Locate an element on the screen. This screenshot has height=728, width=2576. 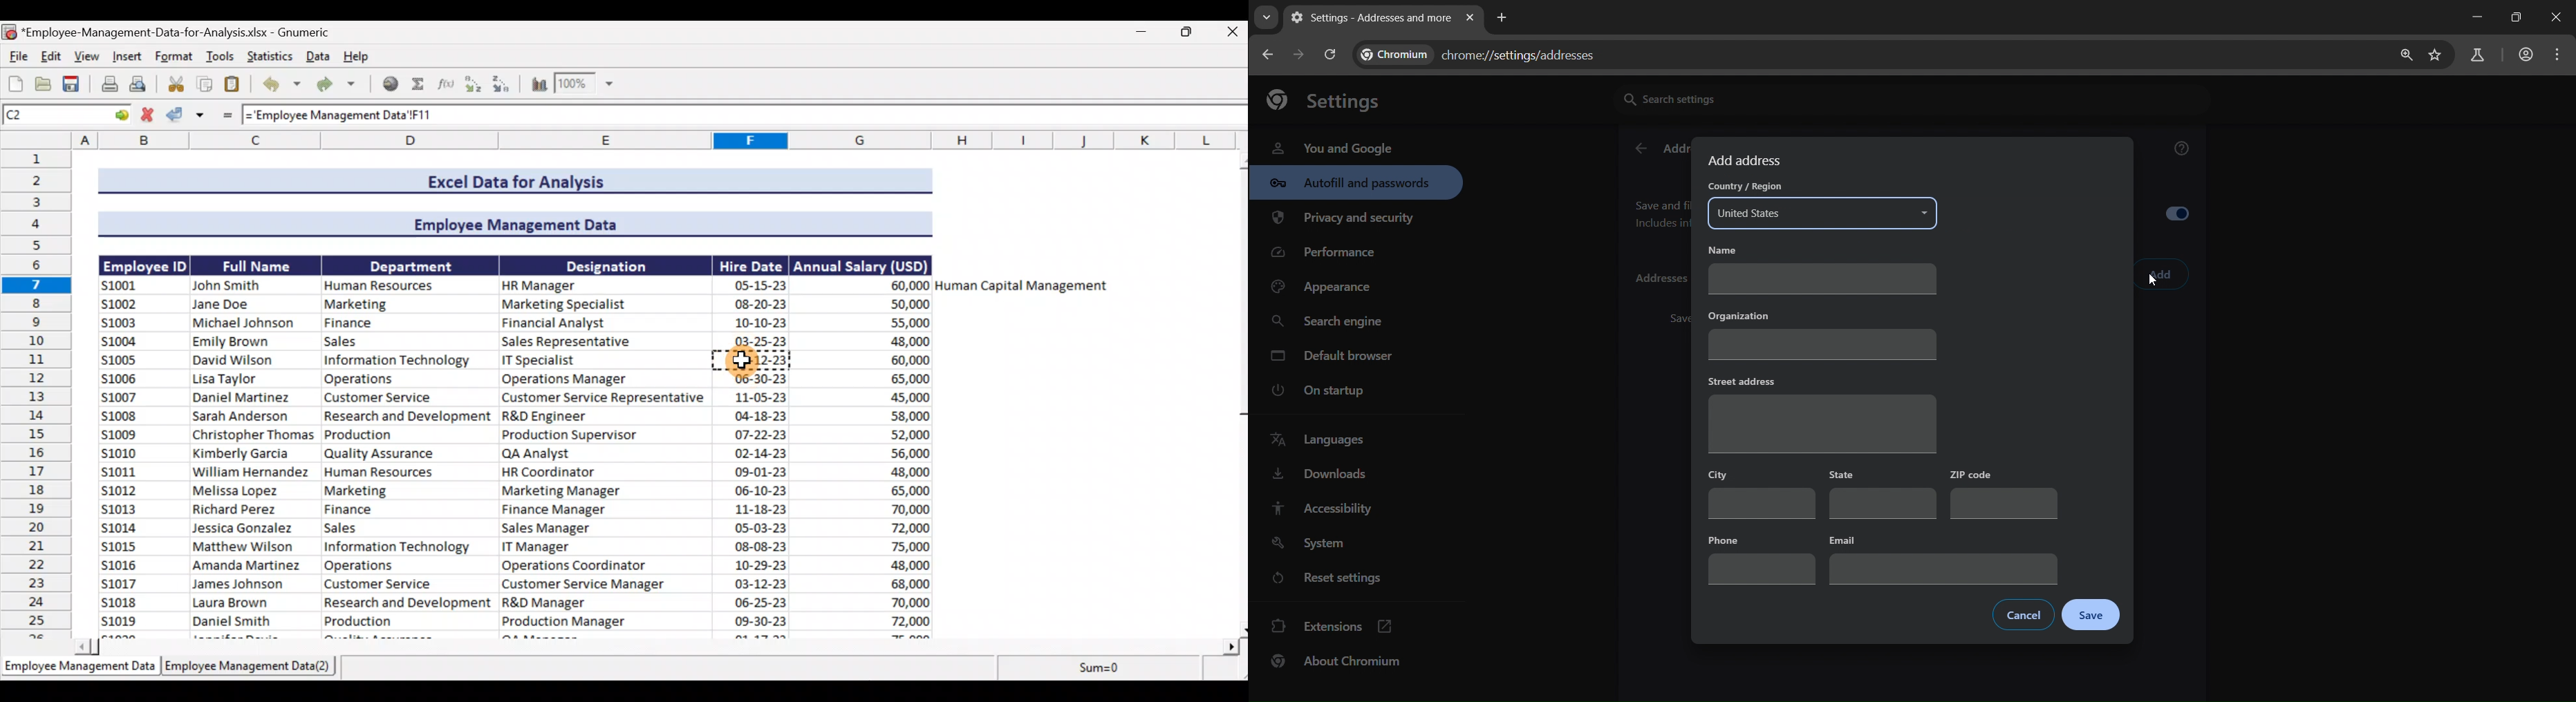
sum=0 is located at coordinates (1105, 670).